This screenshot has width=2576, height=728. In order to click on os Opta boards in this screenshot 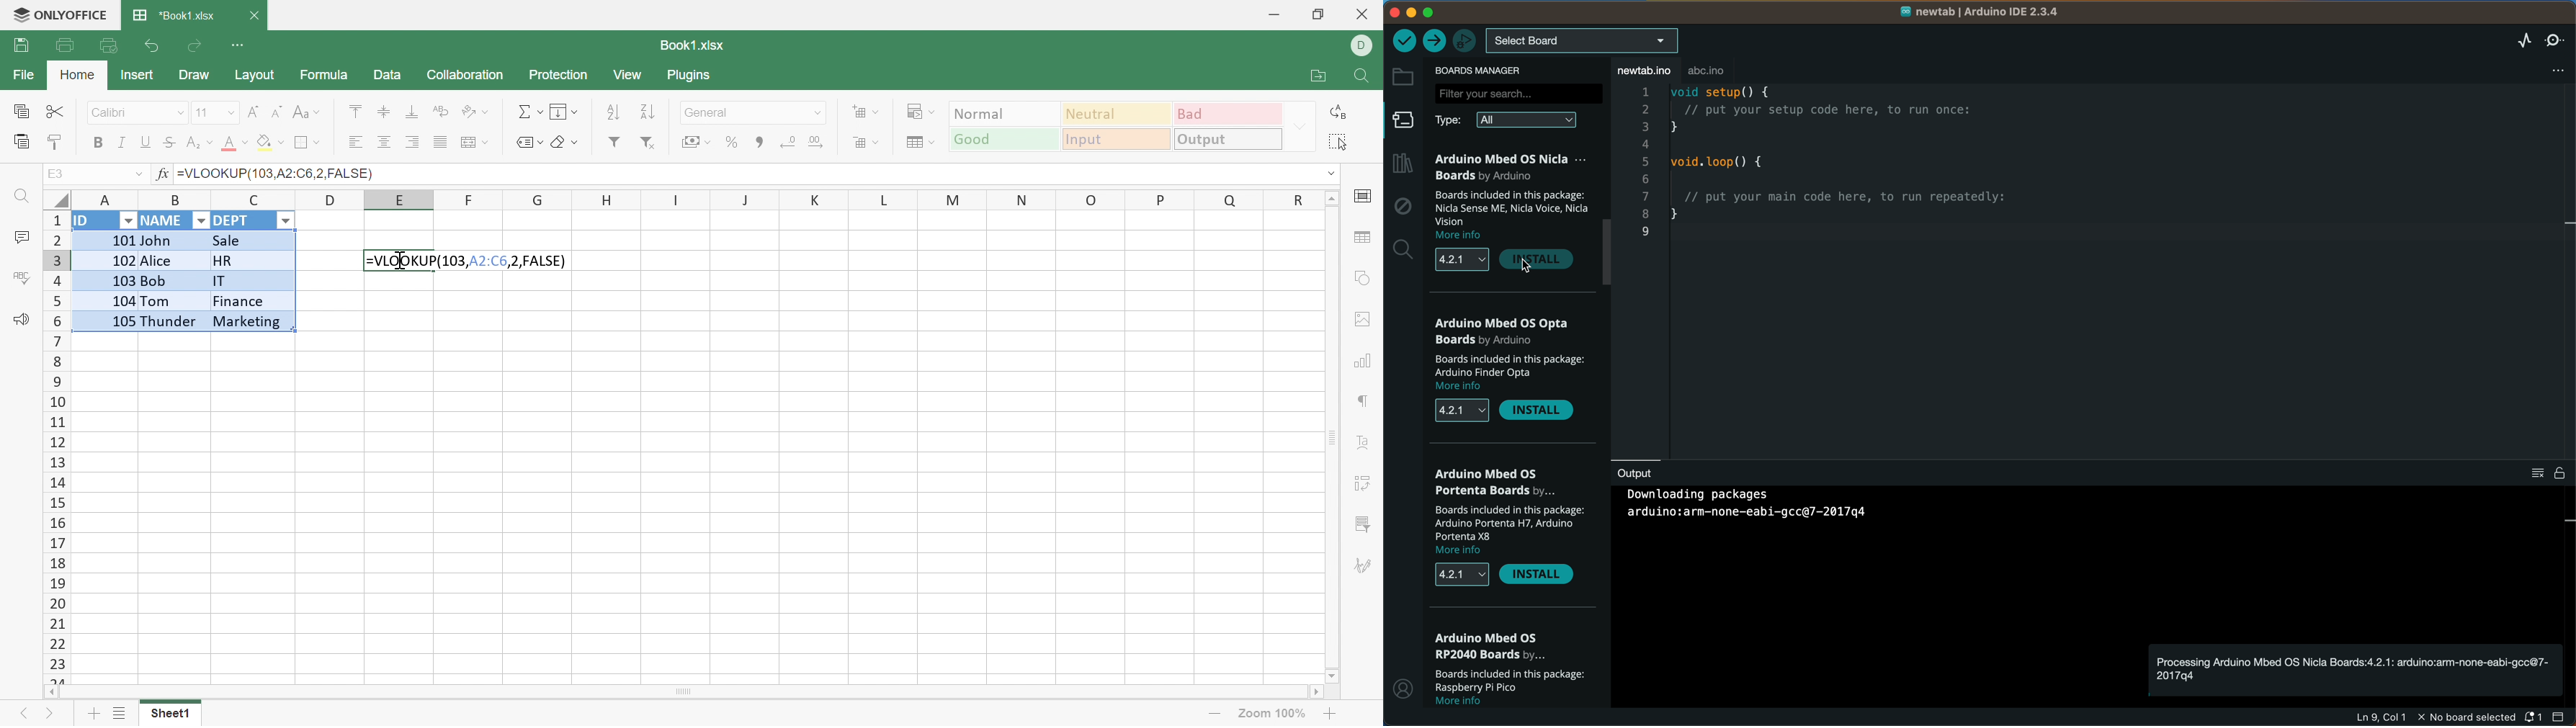, I will do `click(1503, 331)`.